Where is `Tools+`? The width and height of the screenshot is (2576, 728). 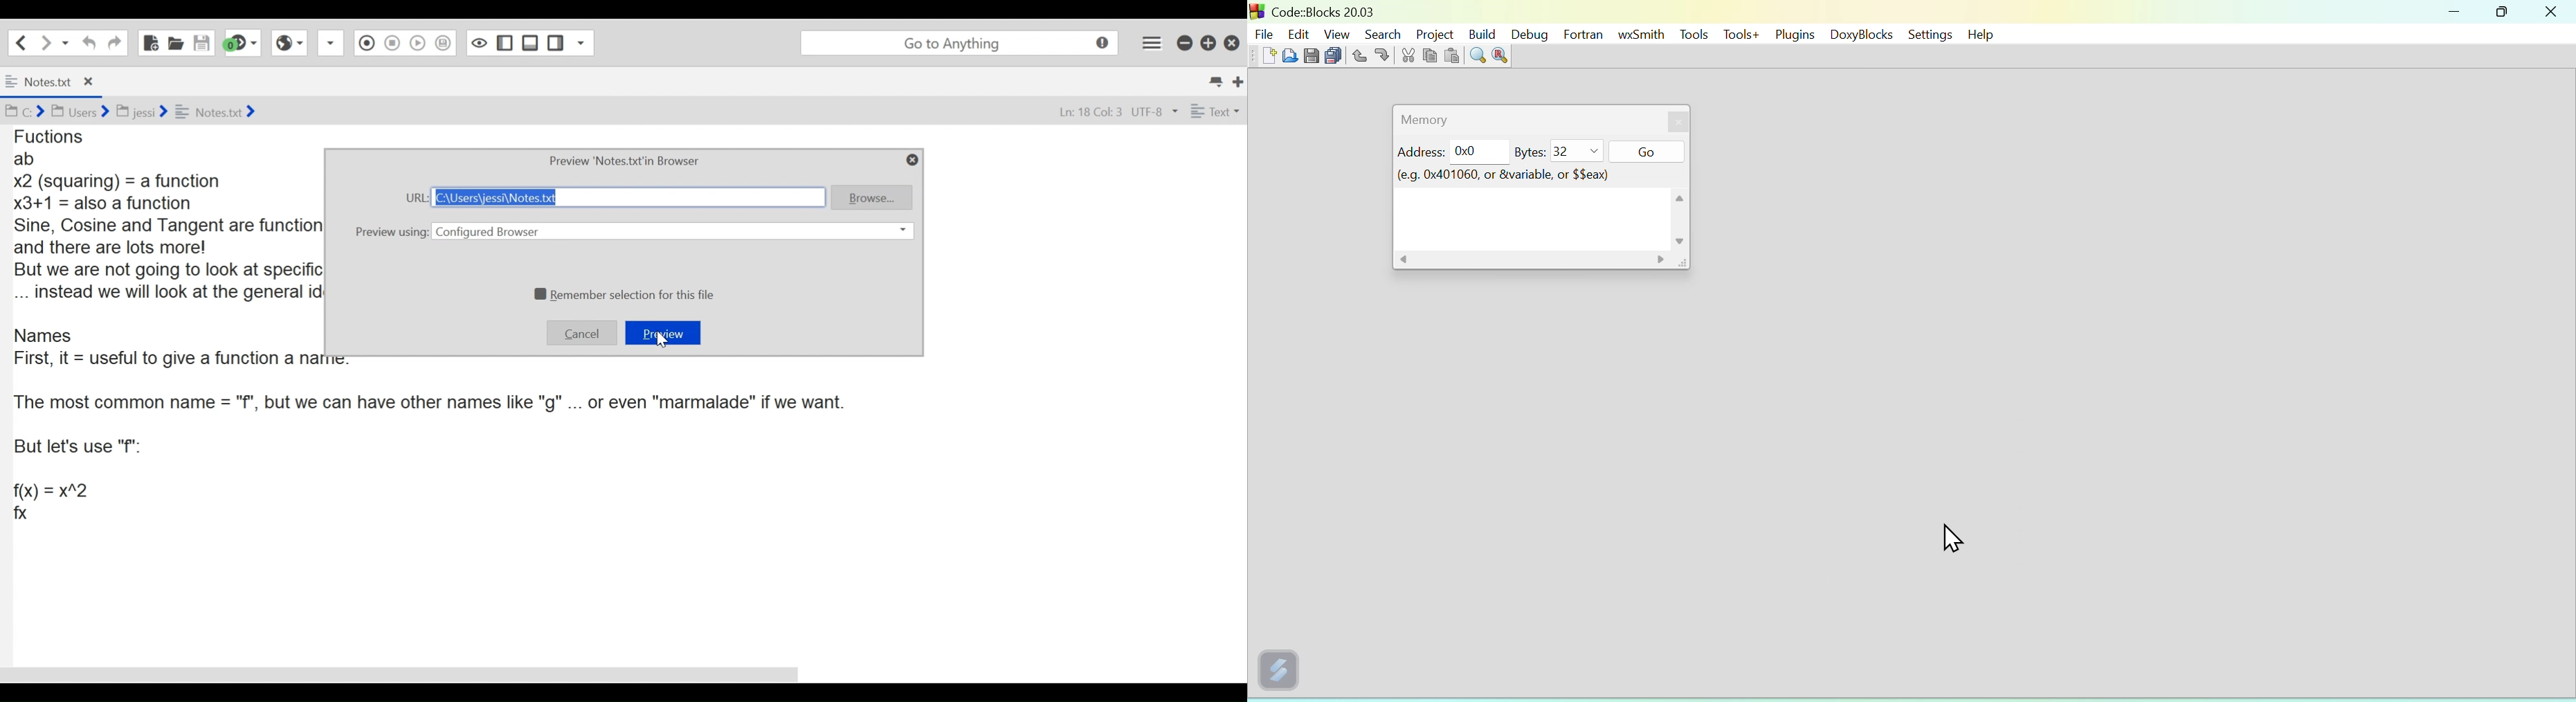 Tools+ is located at coordinates (1738, 33).